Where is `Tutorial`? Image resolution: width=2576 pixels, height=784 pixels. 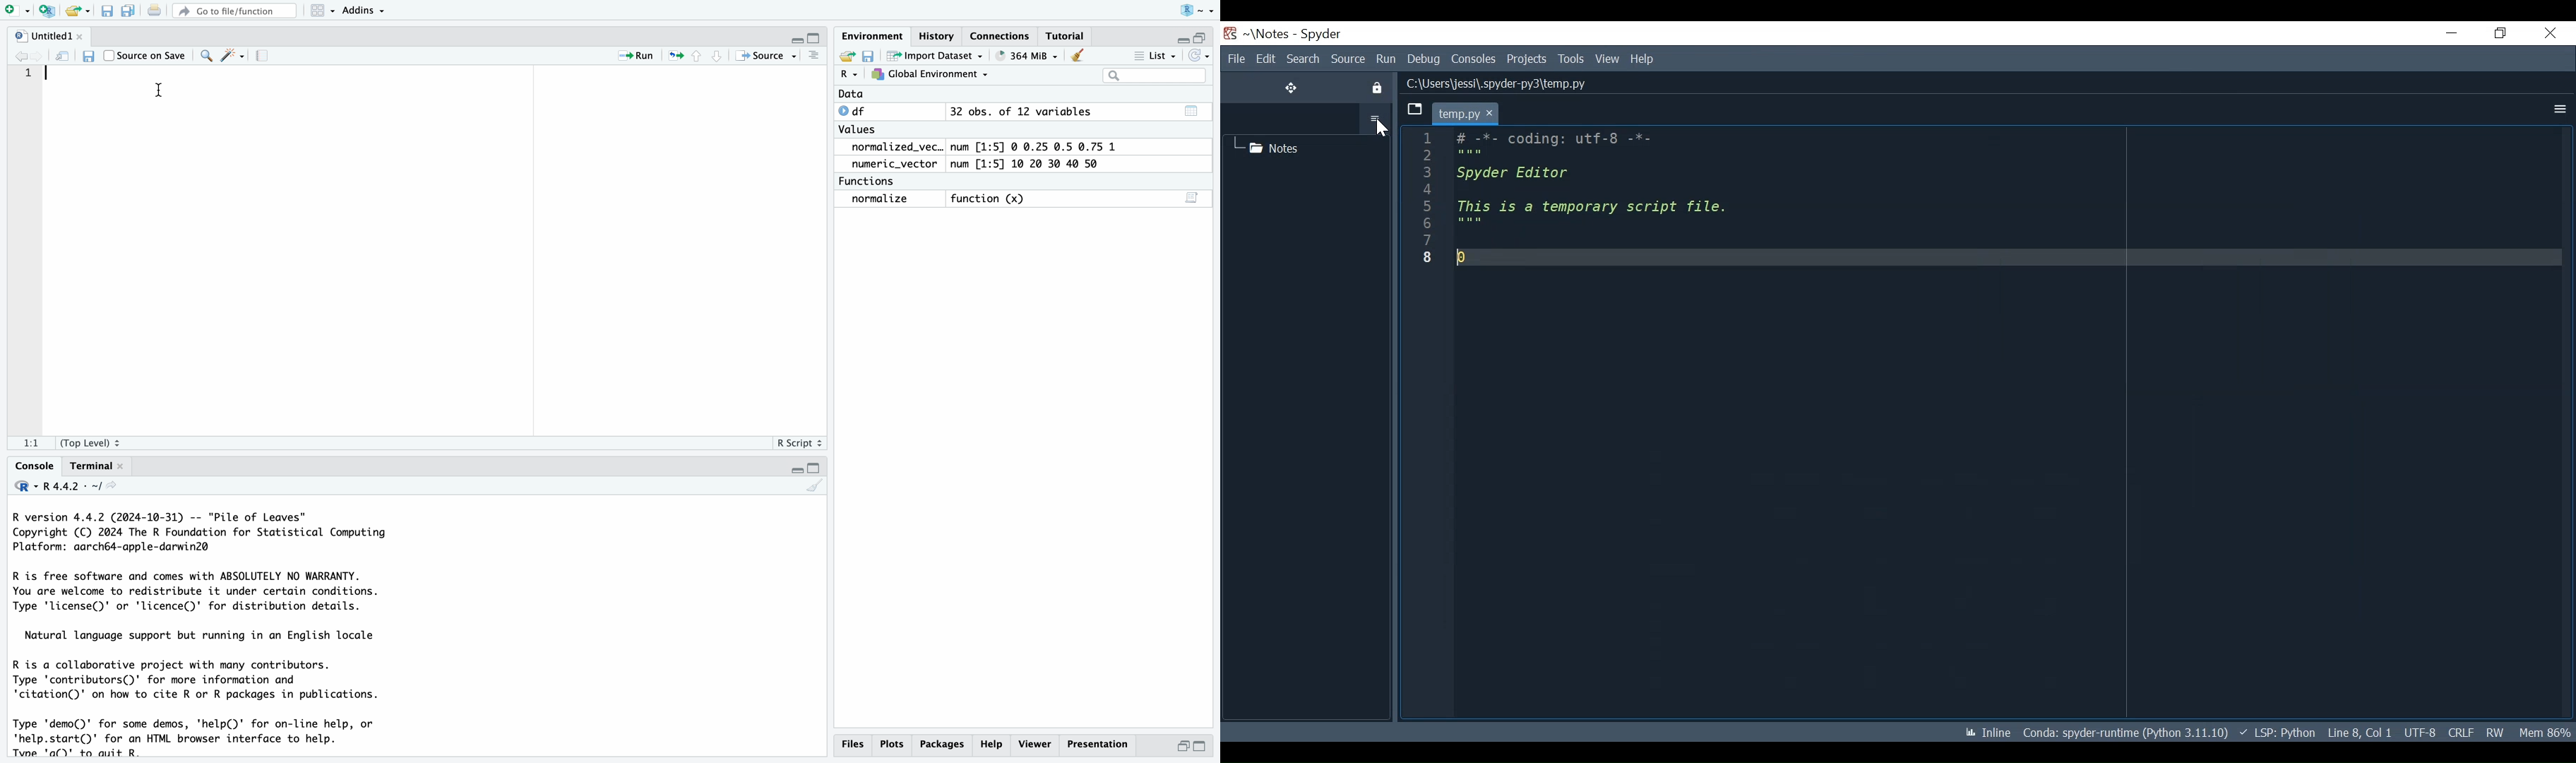
Tutorial is located at coordinates (1065, 37).